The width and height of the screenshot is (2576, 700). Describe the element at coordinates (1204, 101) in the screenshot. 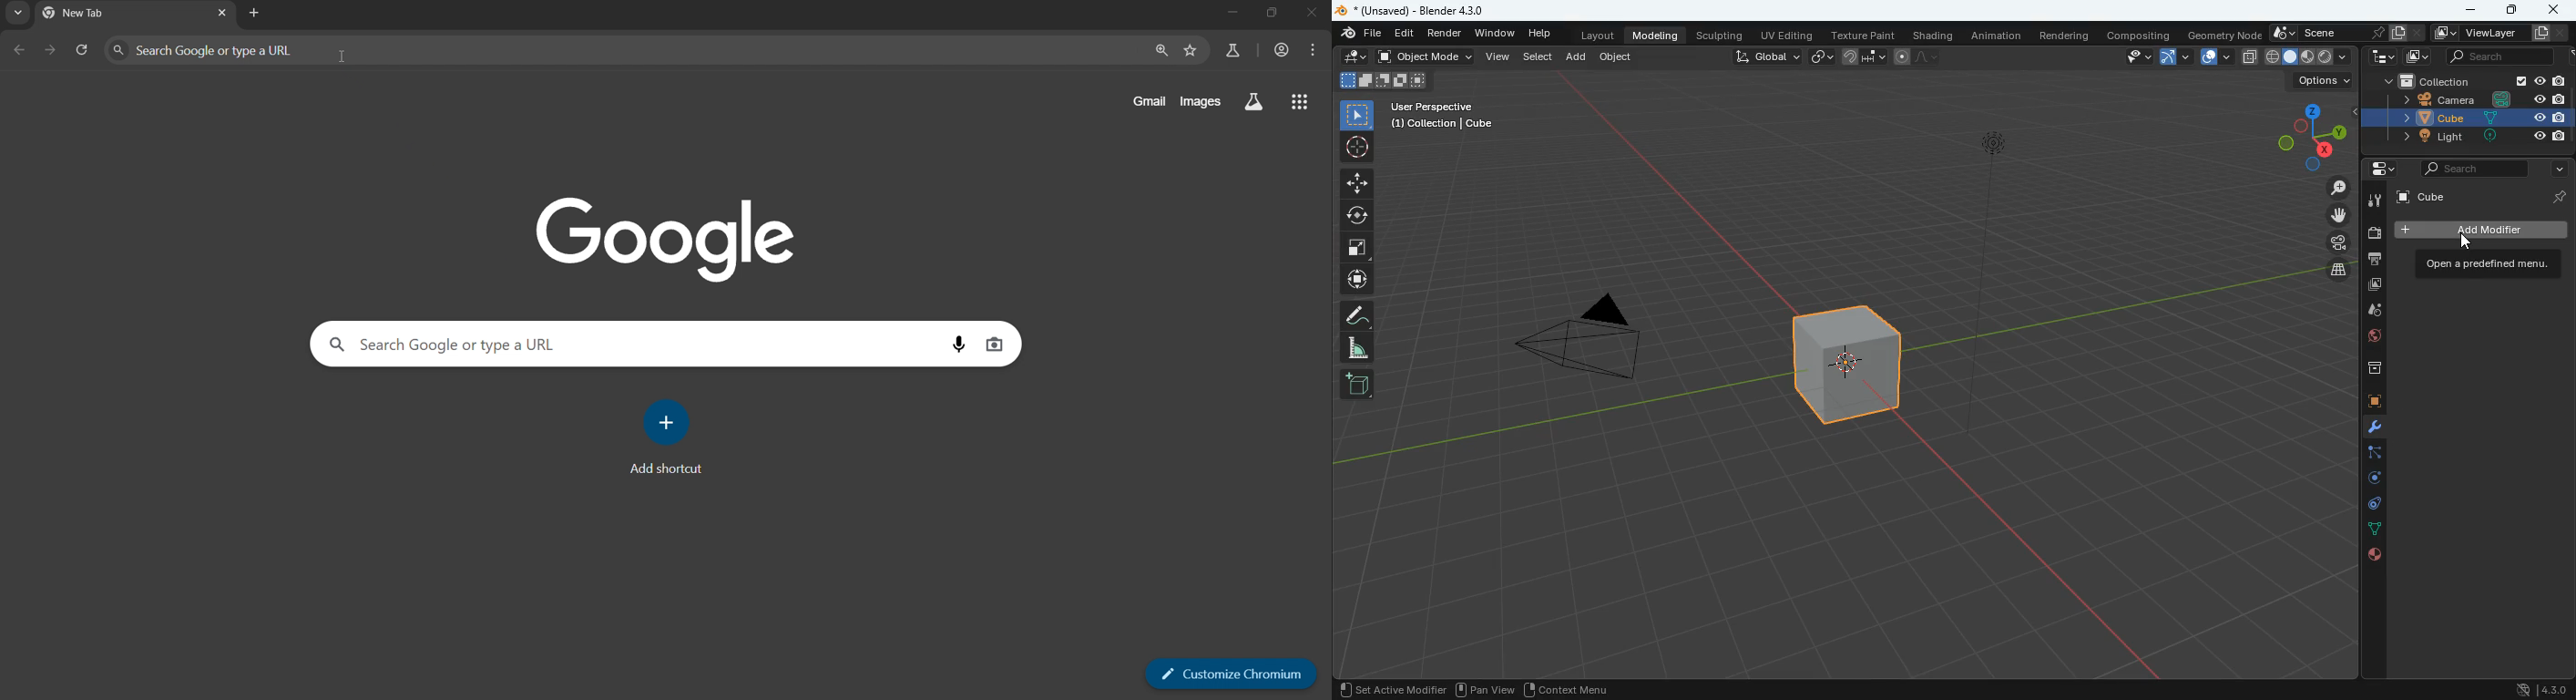

I see `images` at that location.